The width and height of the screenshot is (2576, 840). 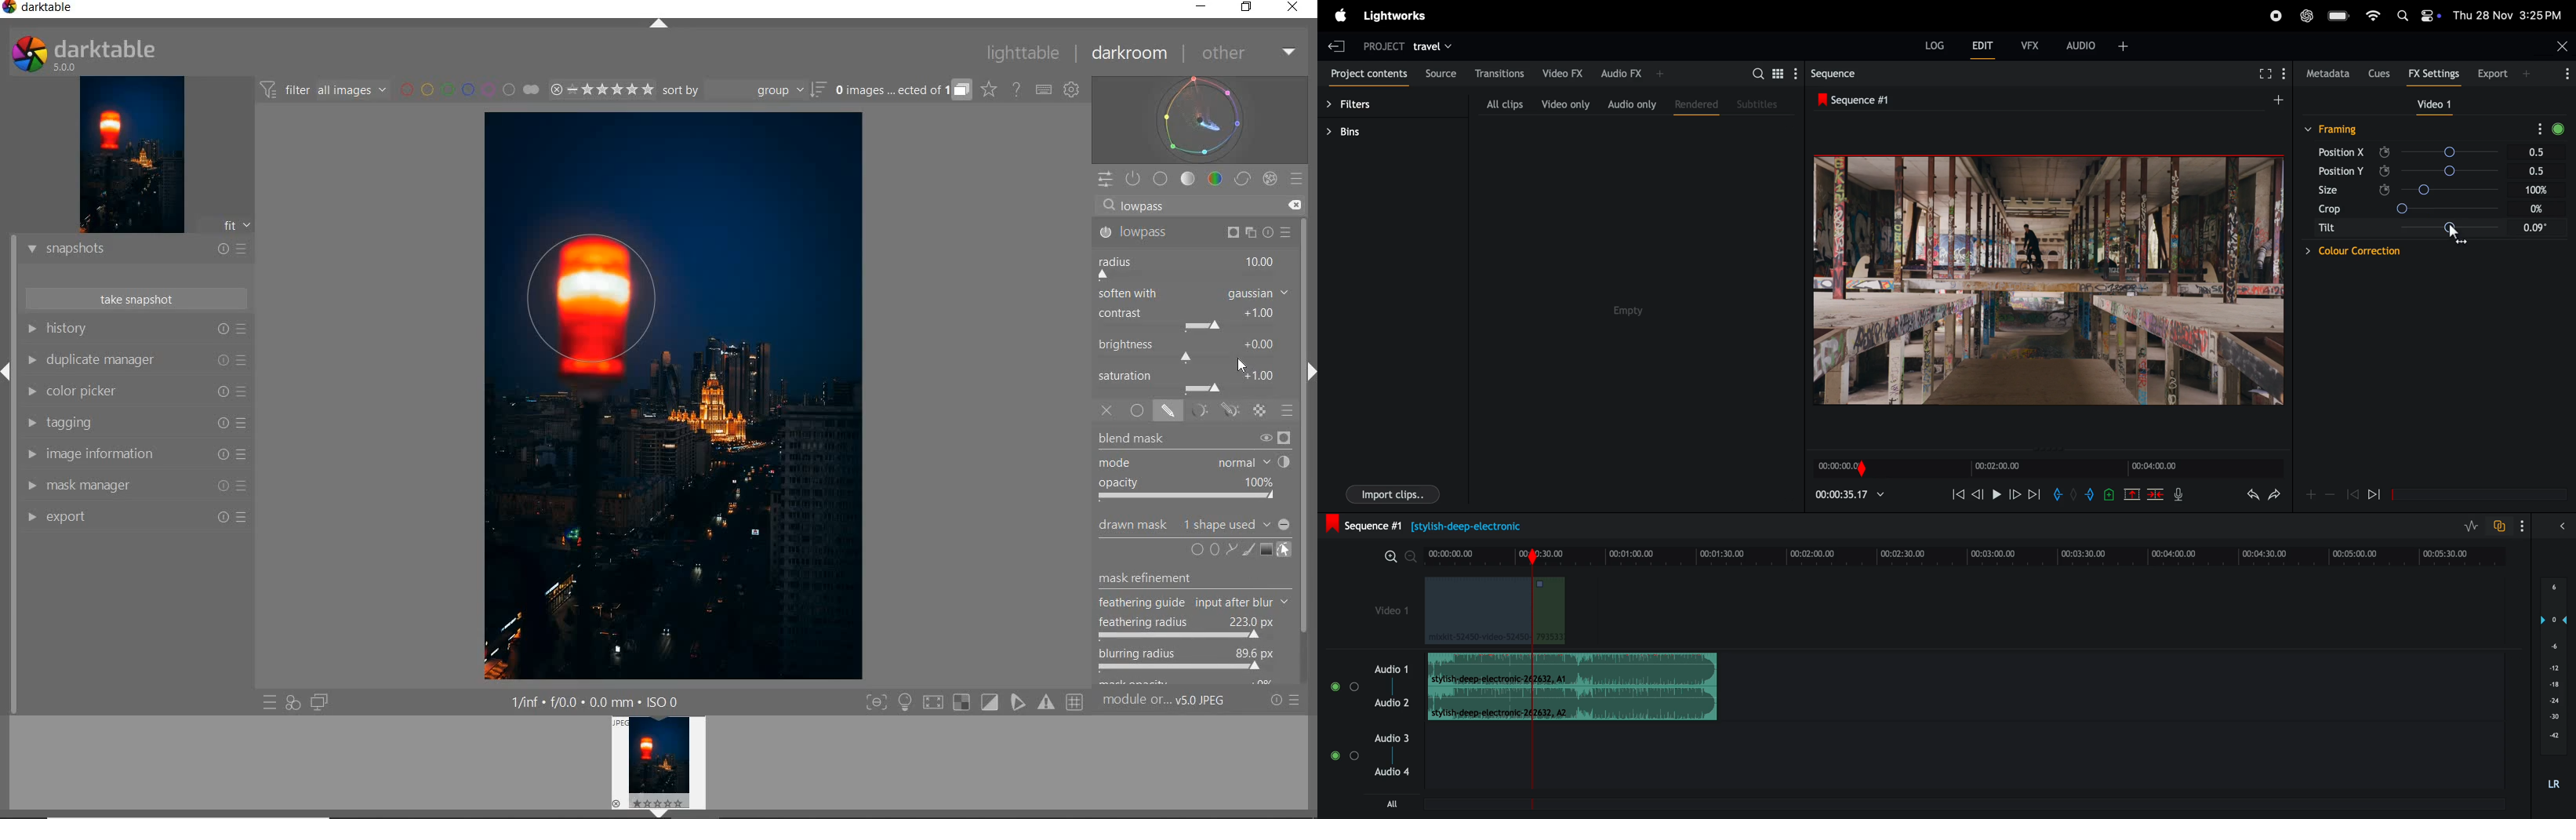 I want to click on EXPAND GROUPED IMAGES, so click(x=901, y=91).